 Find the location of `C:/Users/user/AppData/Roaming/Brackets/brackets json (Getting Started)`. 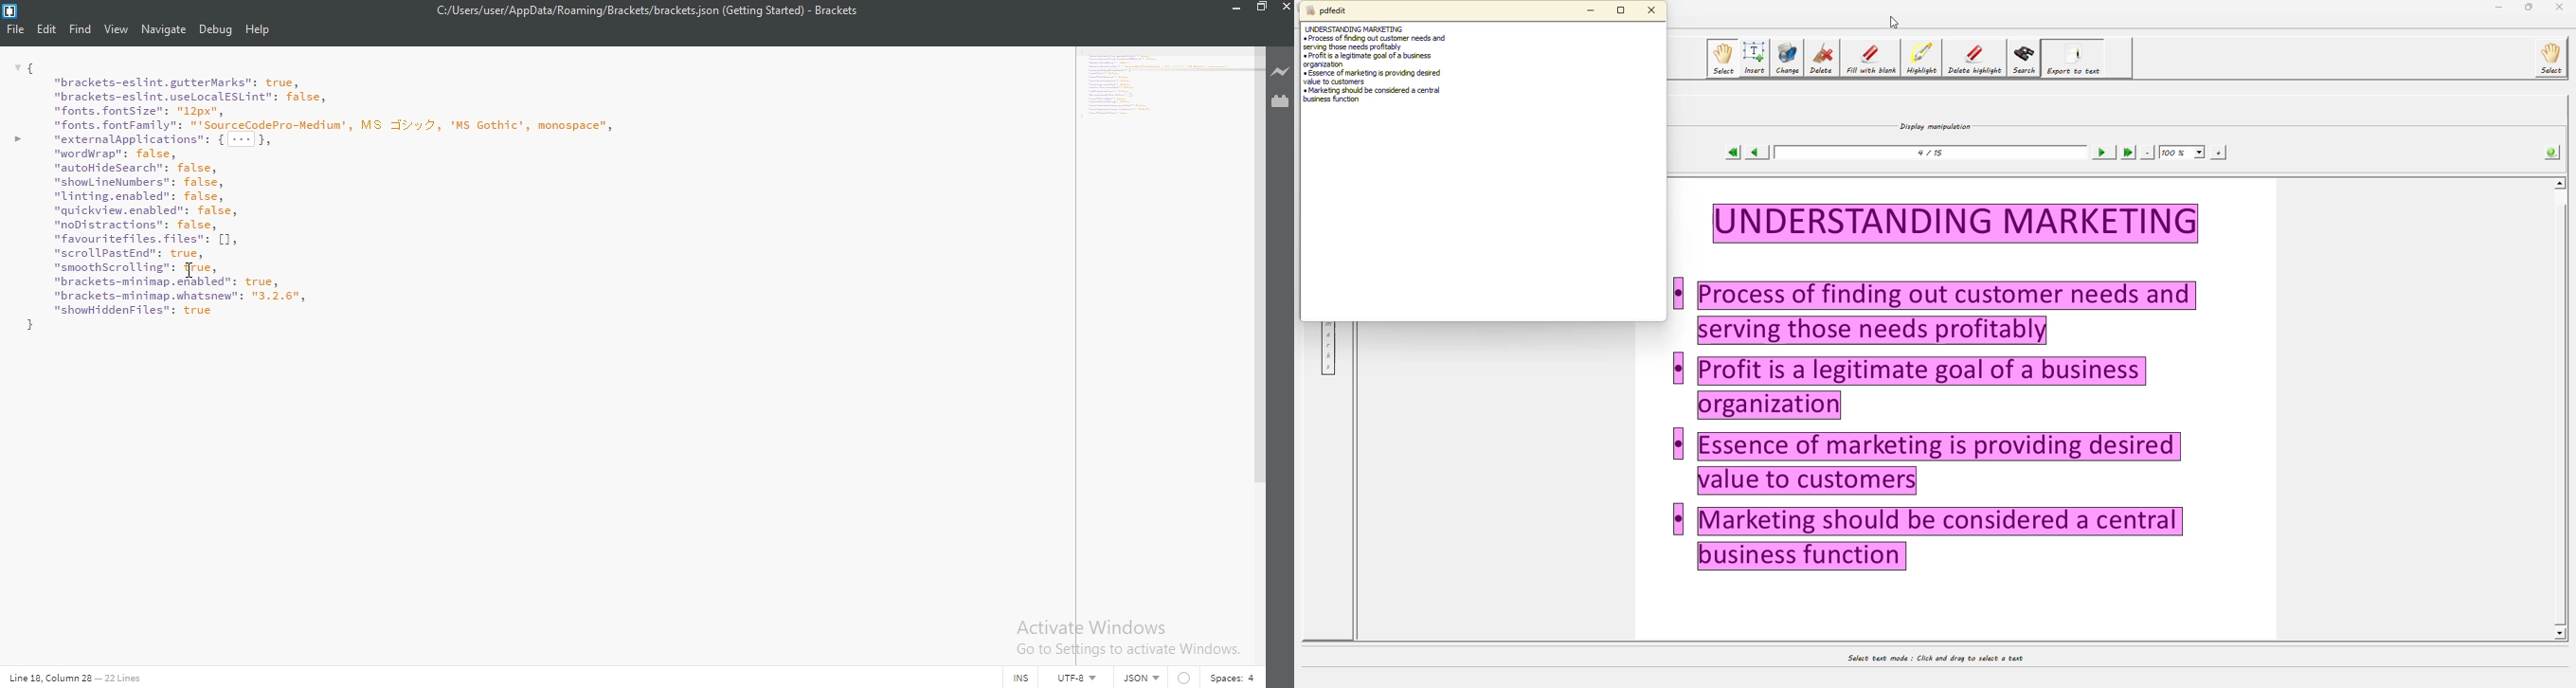

C:/Users/user/AppData/Roaming/Brackets/brackets json (Getting Started) is located at coordinates (610, 10).